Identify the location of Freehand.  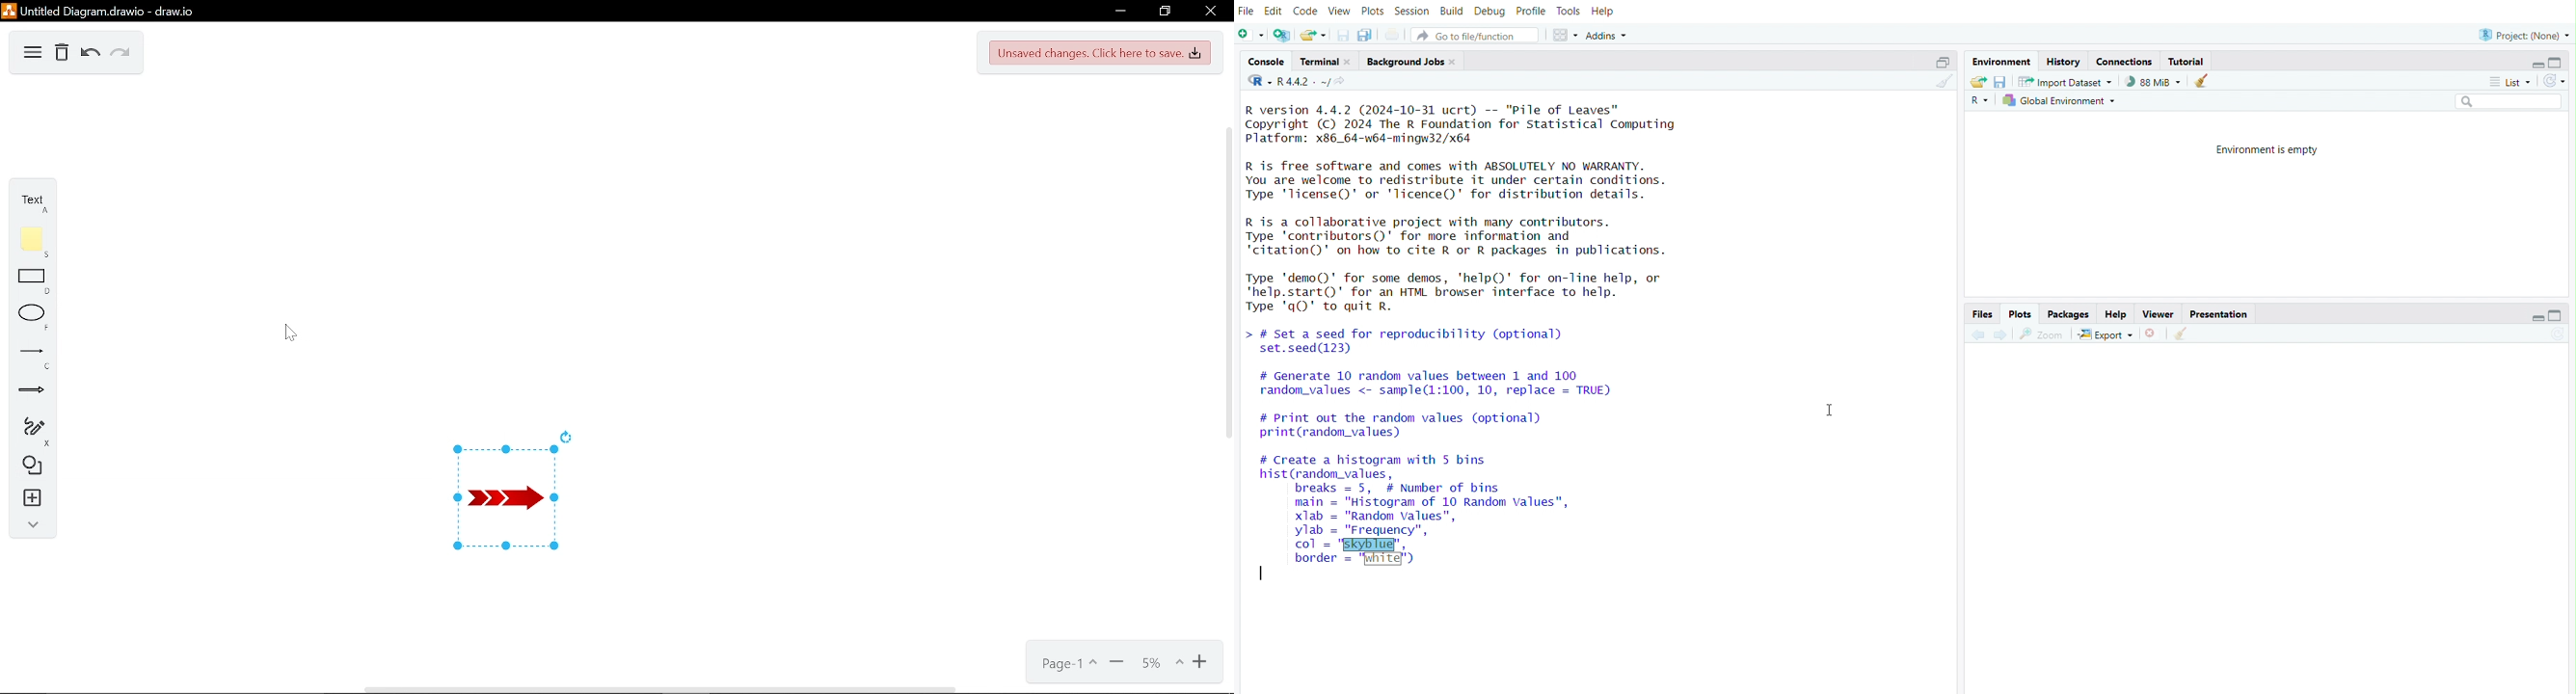
(27, 430).